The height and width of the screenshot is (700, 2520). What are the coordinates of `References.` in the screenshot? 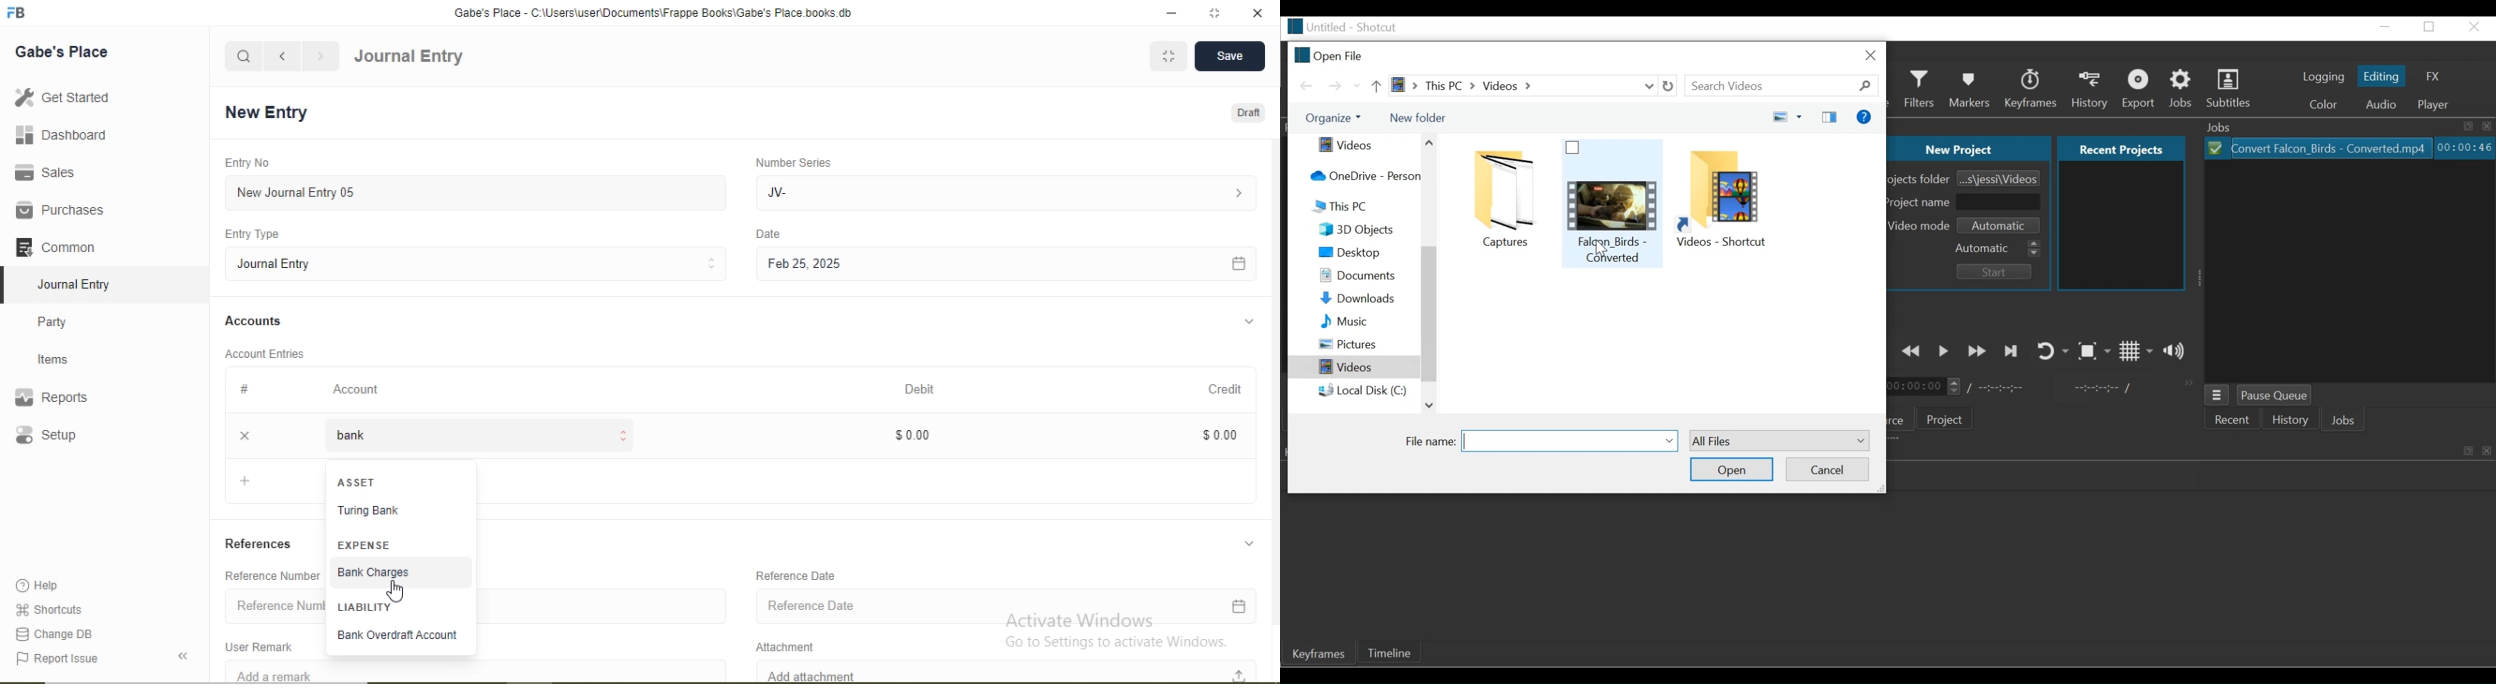 It's located at (259, 543).